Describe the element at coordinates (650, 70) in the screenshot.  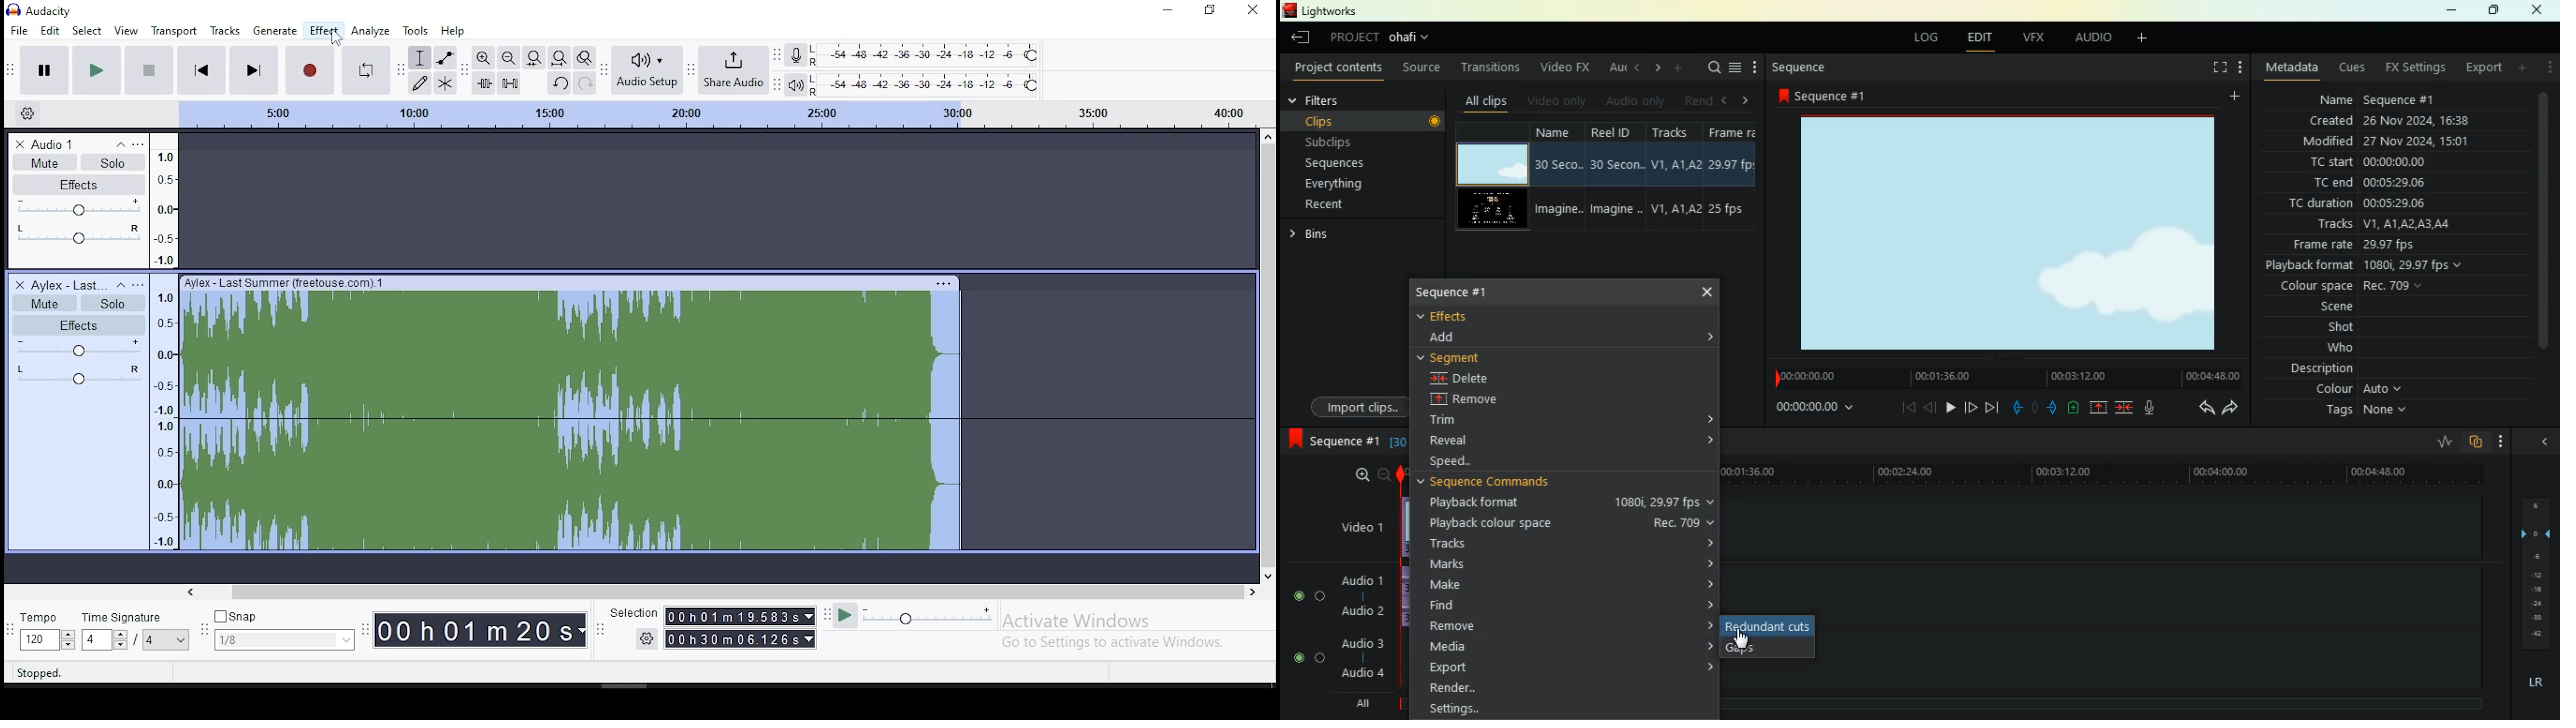
I see `audio setup` at that location.